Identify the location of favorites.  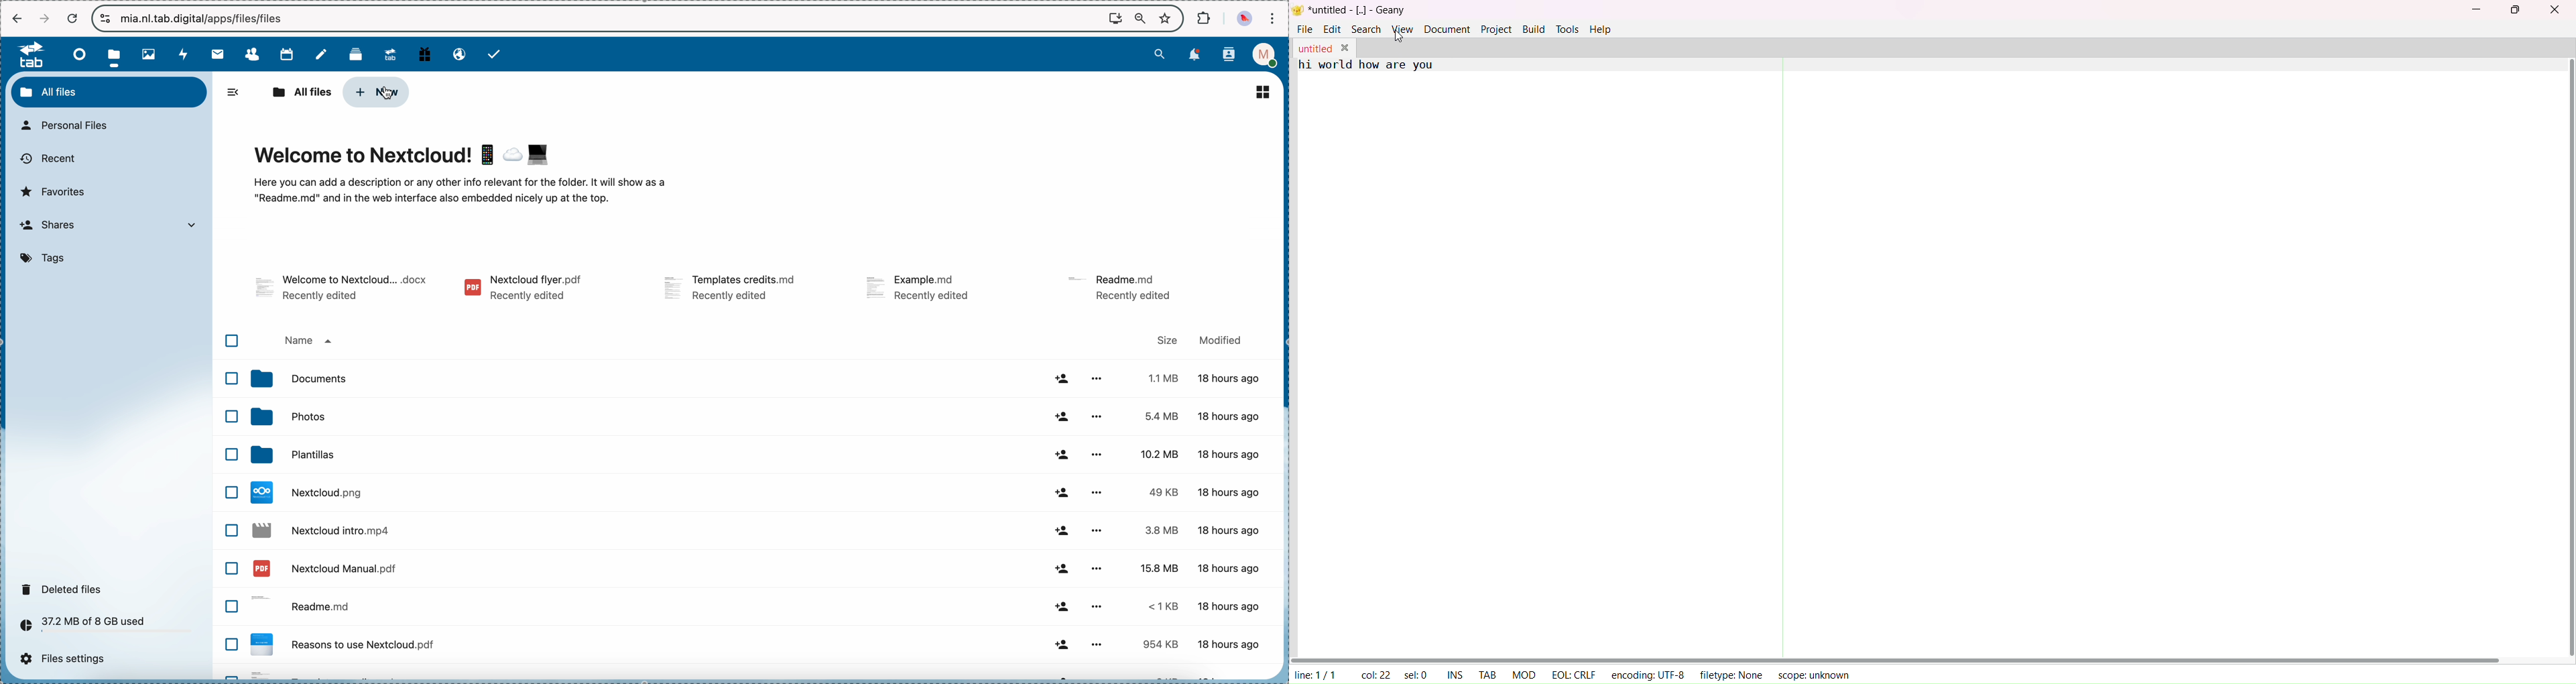
(1167, 18).